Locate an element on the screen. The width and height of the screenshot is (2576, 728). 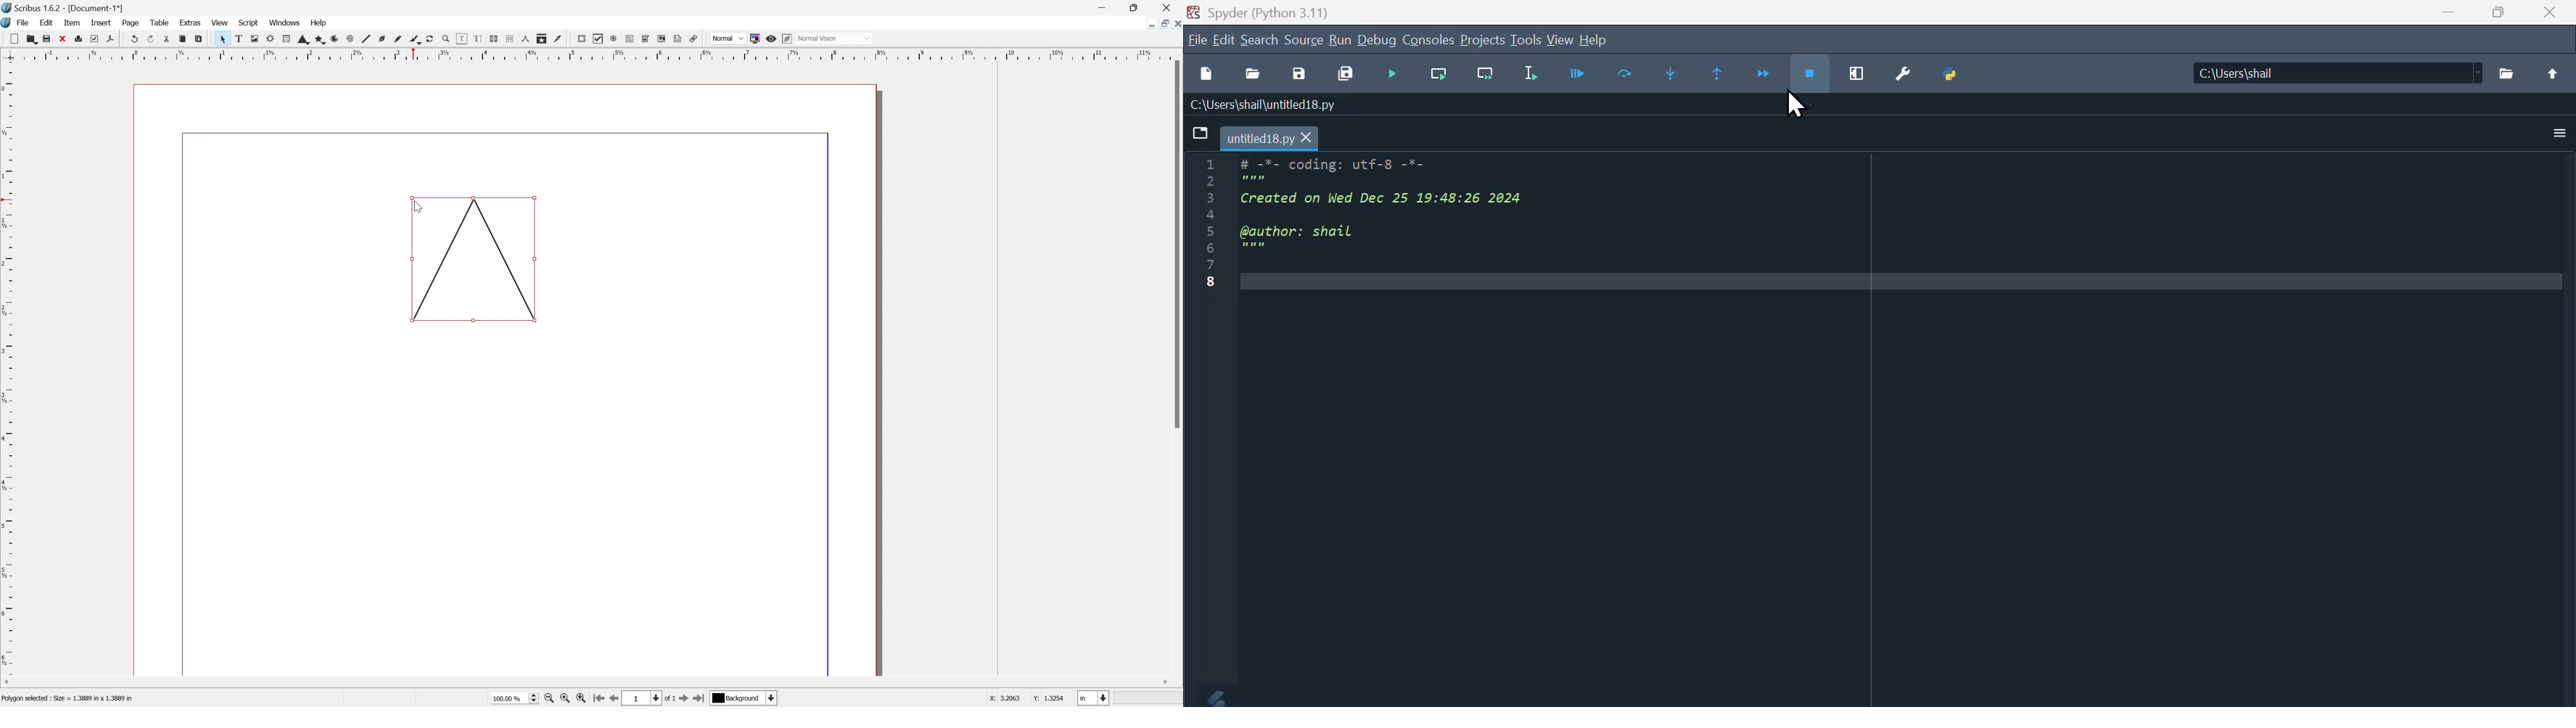
Zoom in by stepping values in Tools preferences is located at coordinates (581, 699).